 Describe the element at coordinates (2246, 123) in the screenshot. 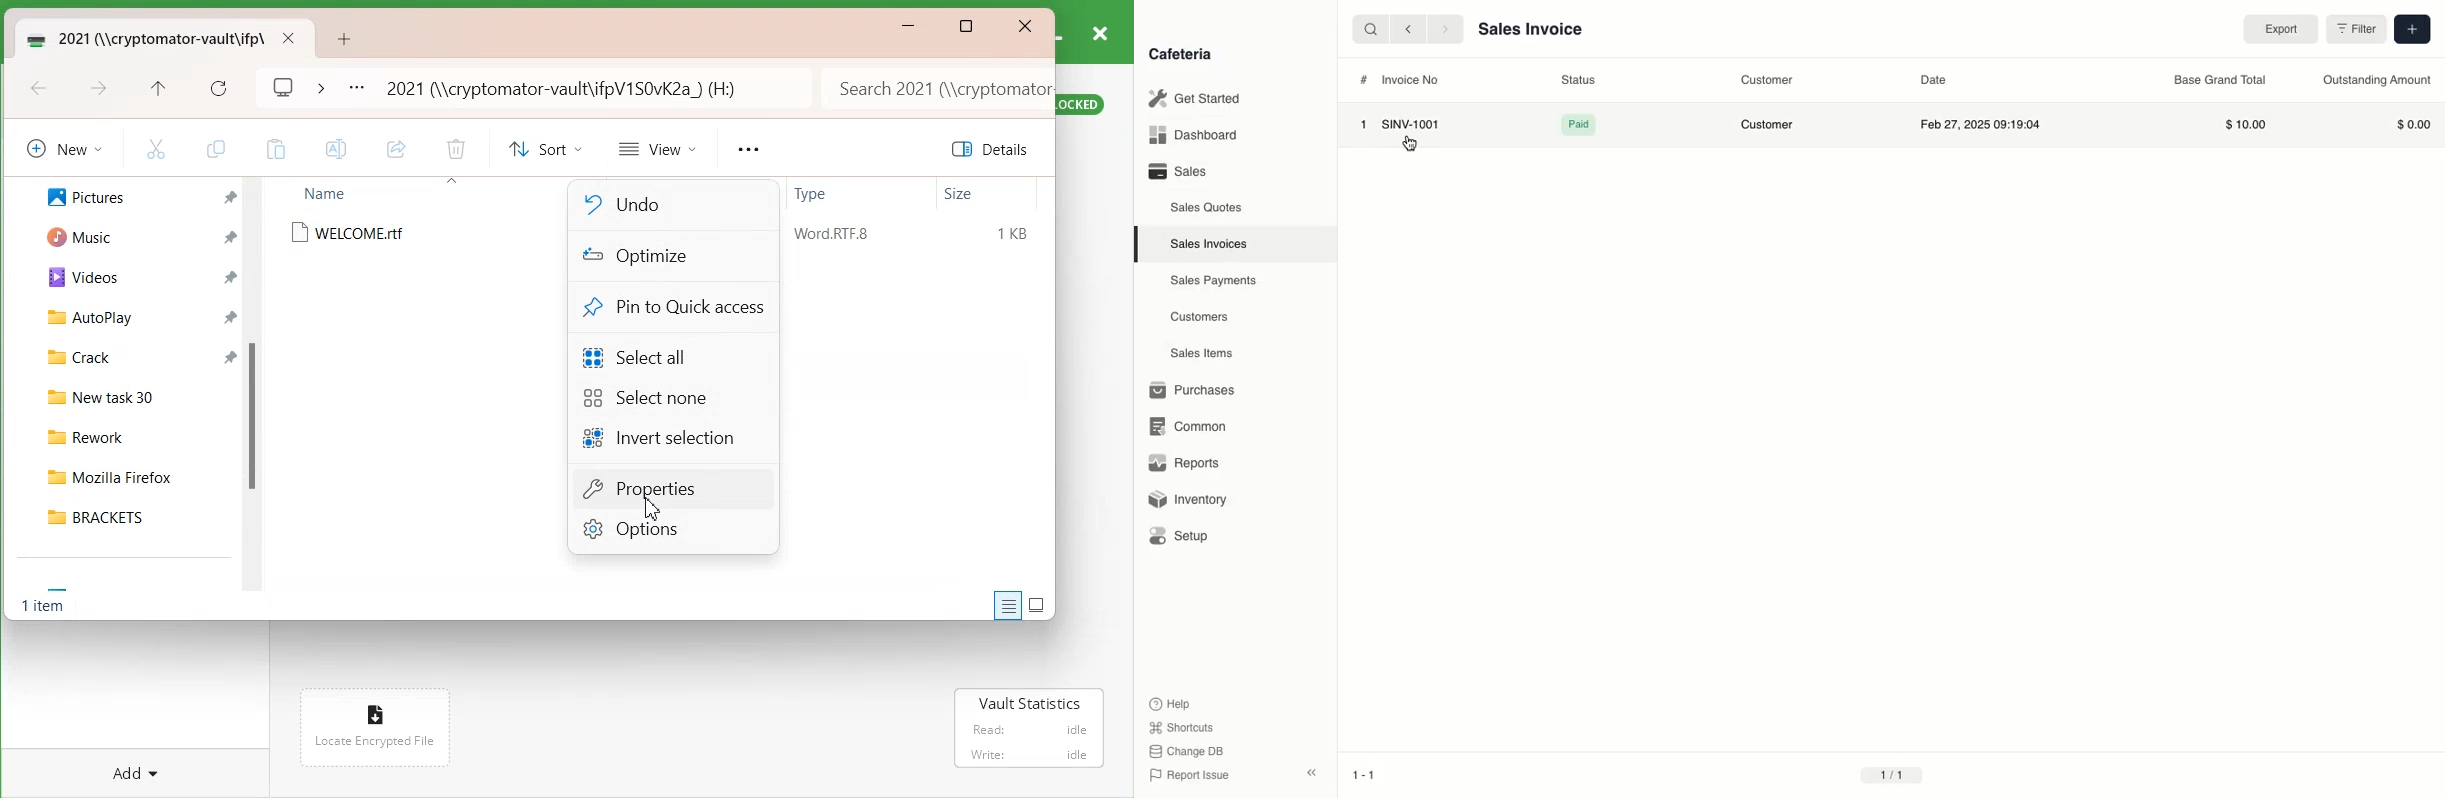

I see `$10.00` at that location.